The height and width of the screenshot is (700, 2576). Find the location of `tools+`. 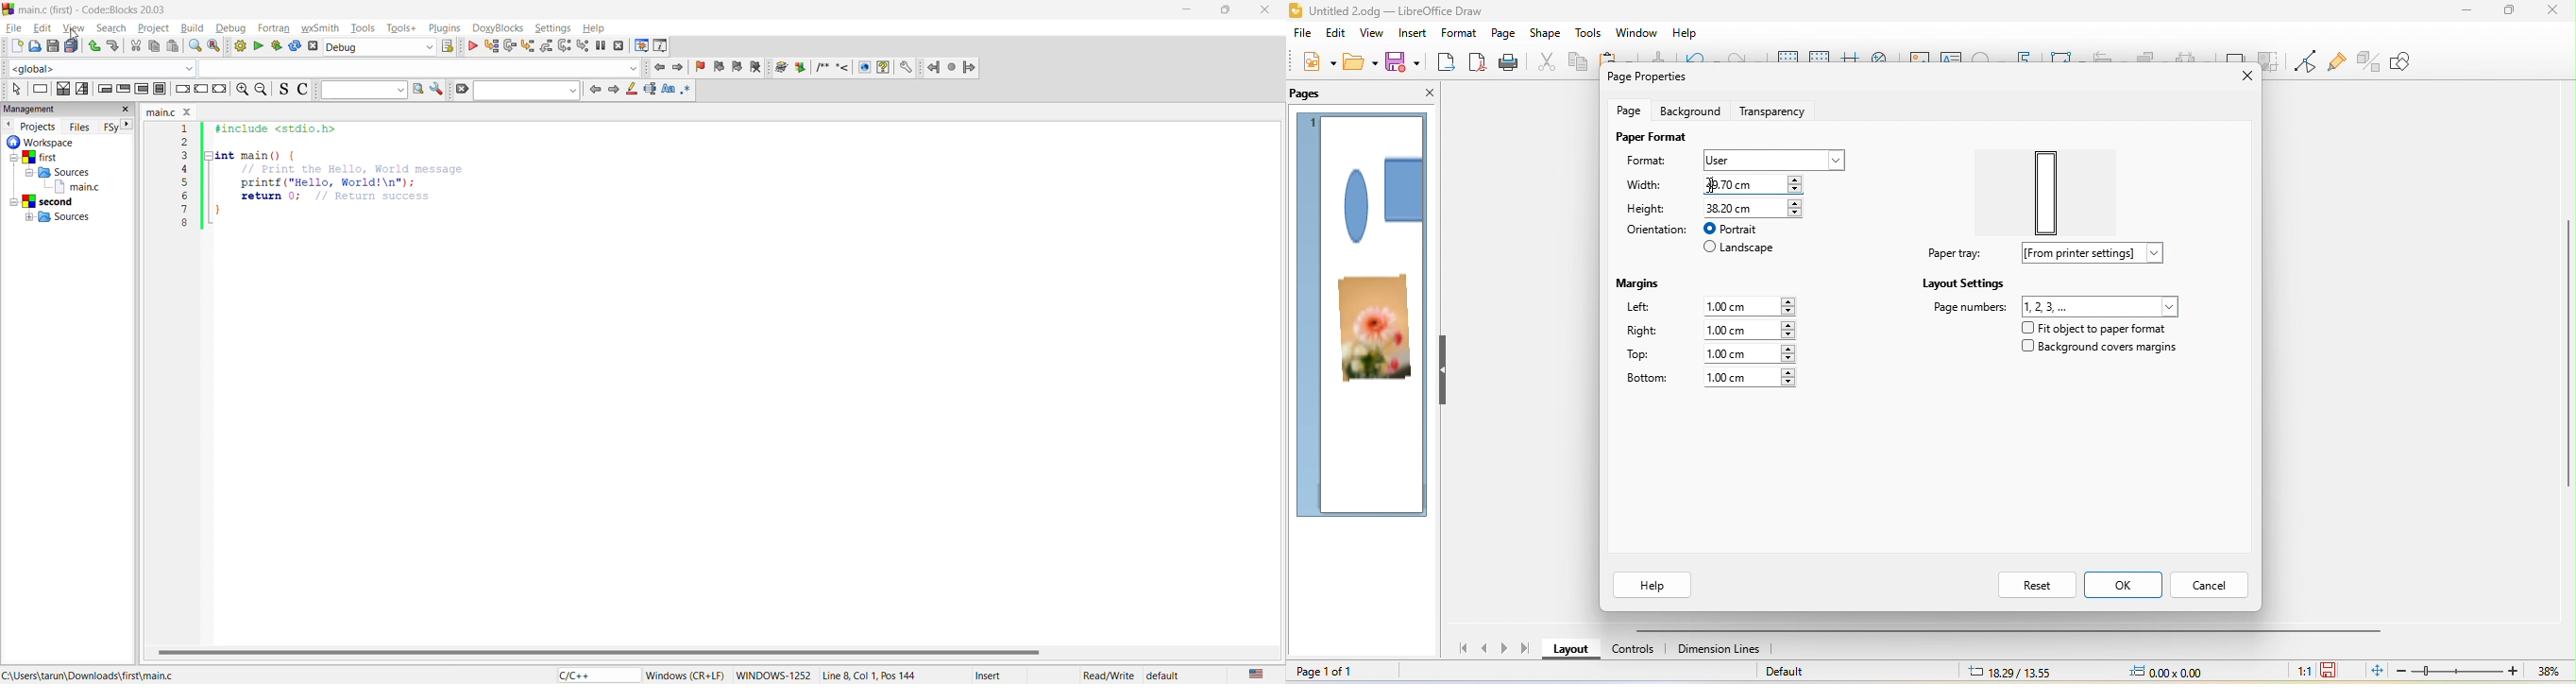

tools+ is located at coordinates (401, 28).